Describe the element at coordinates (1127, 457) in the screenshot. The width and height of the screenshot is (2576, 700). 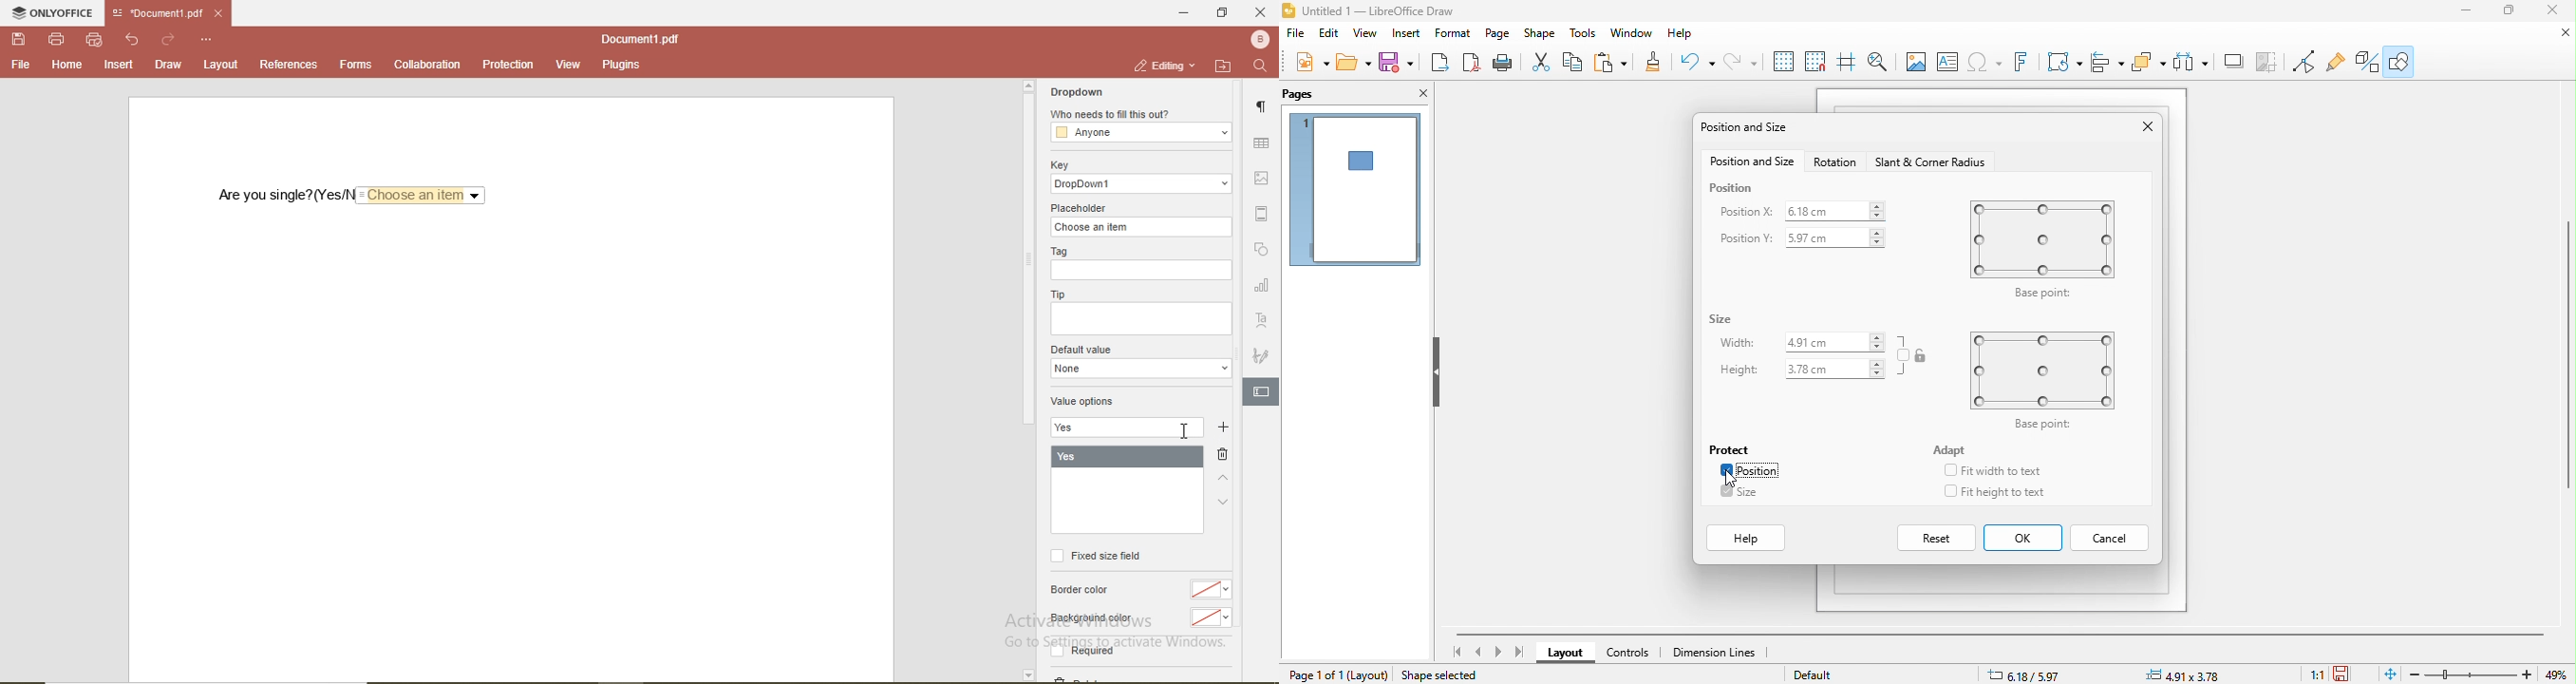
I see `yes` at that location.